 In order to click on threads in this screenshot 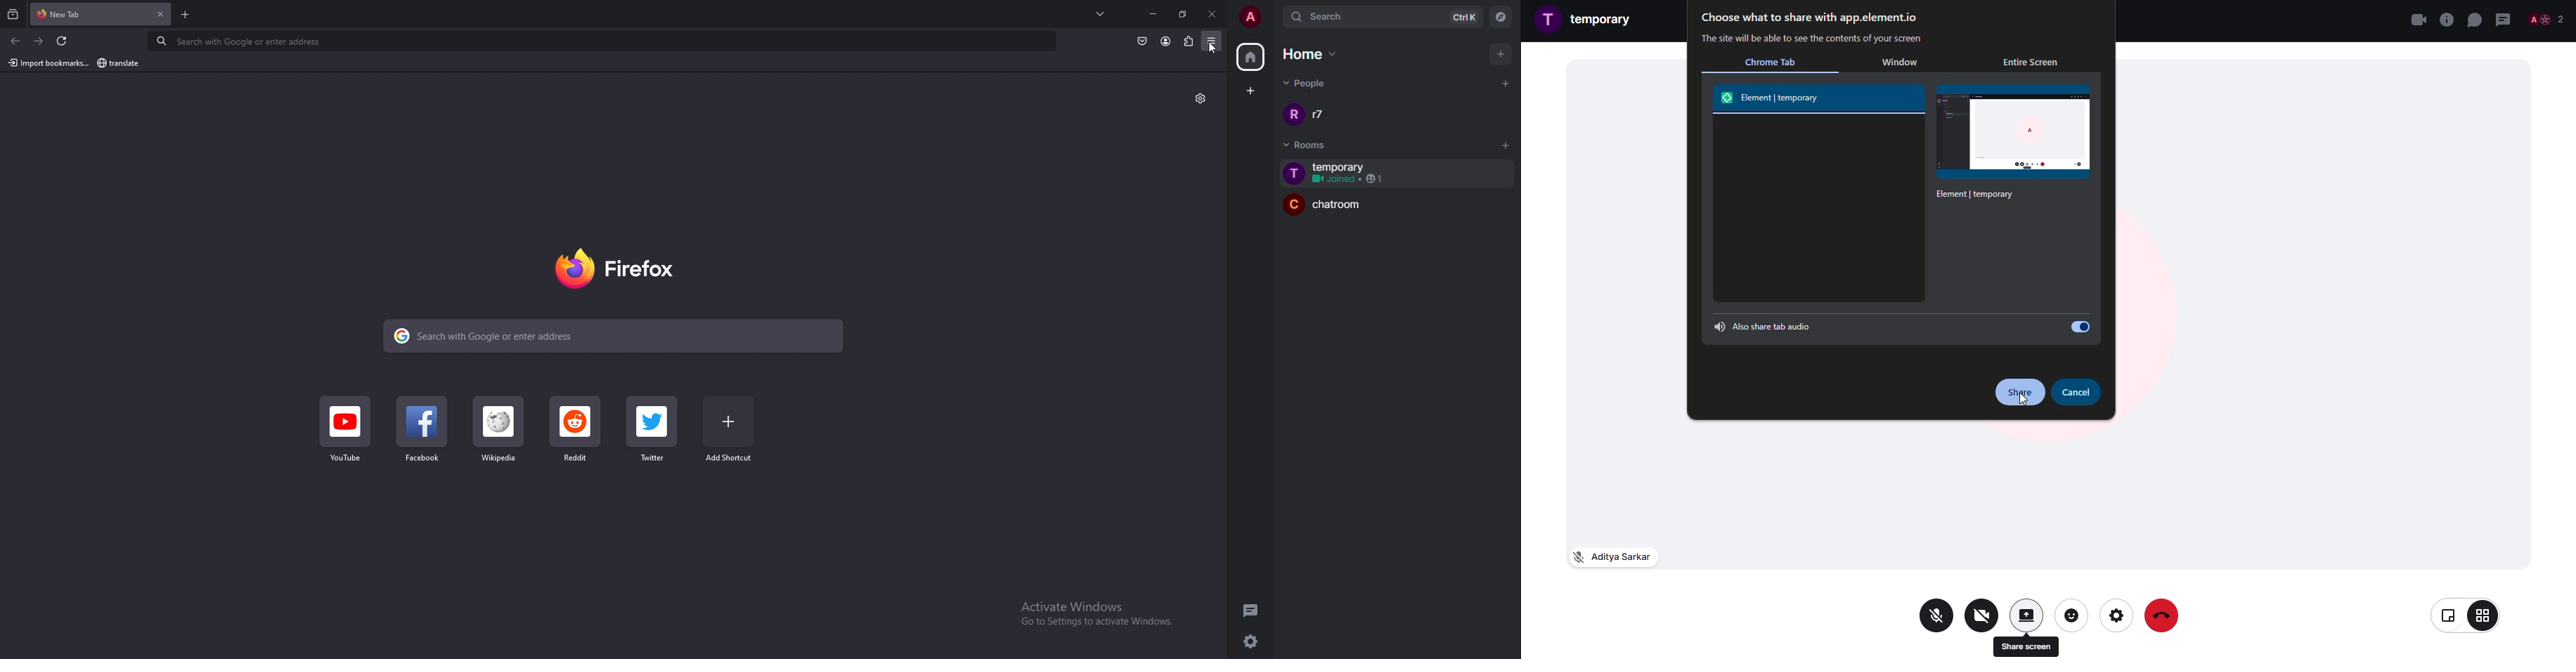, I will do `click(1251, 609)`.